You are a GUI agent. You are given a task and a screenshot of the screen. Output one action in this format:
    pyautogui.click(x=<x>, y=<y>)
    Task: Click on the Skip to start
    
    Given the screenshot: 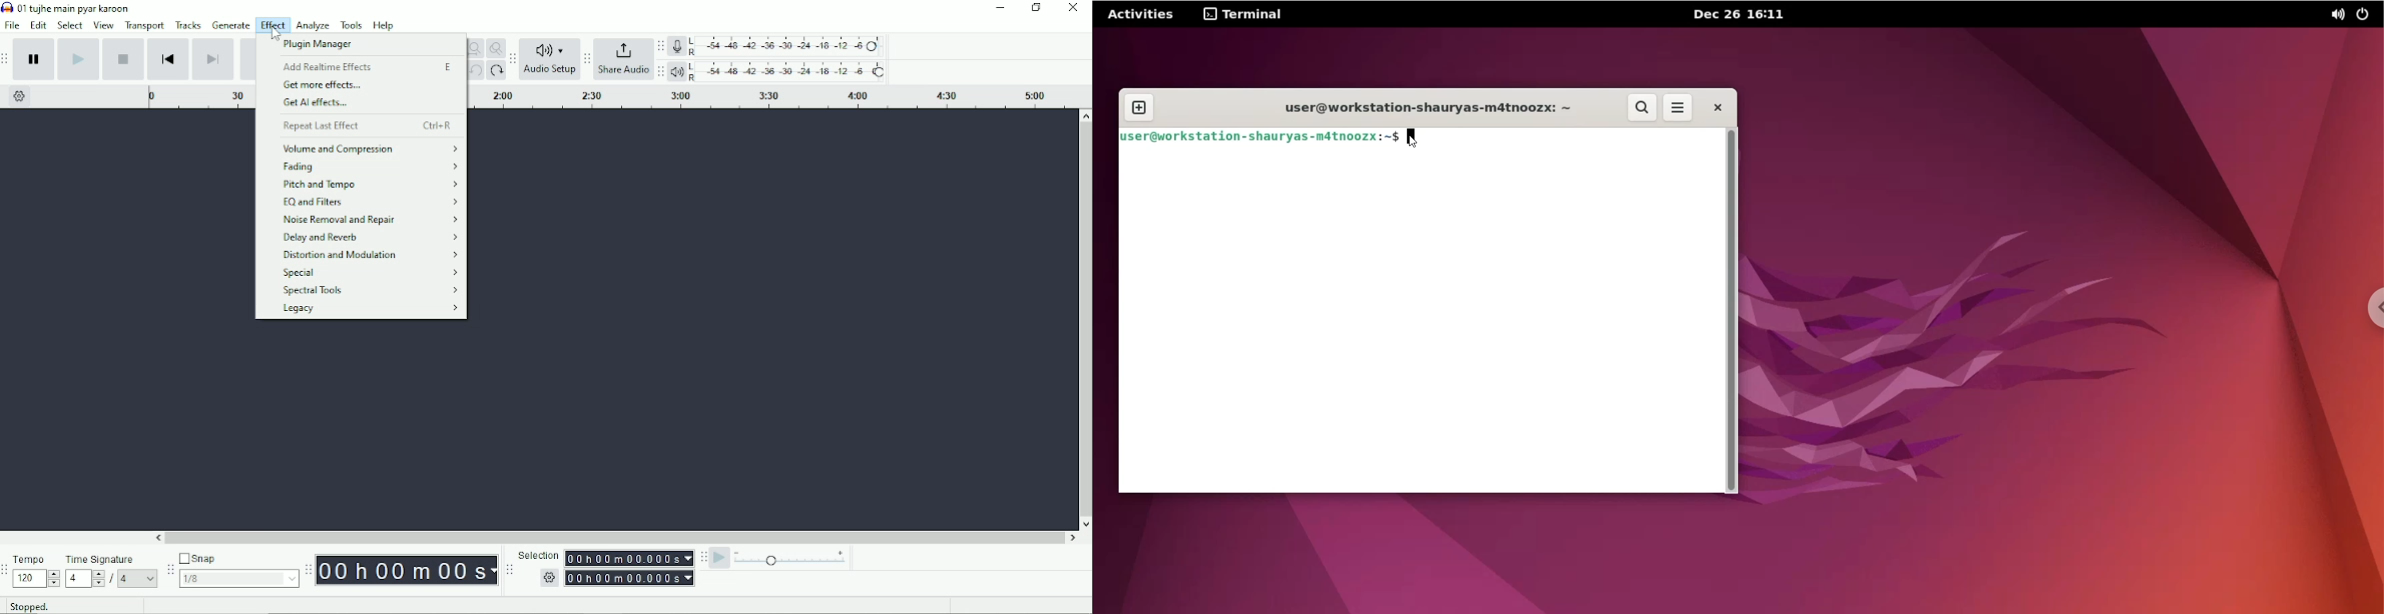 What is the action you would take?
    pyautogui.click(x=170, y=60)
    